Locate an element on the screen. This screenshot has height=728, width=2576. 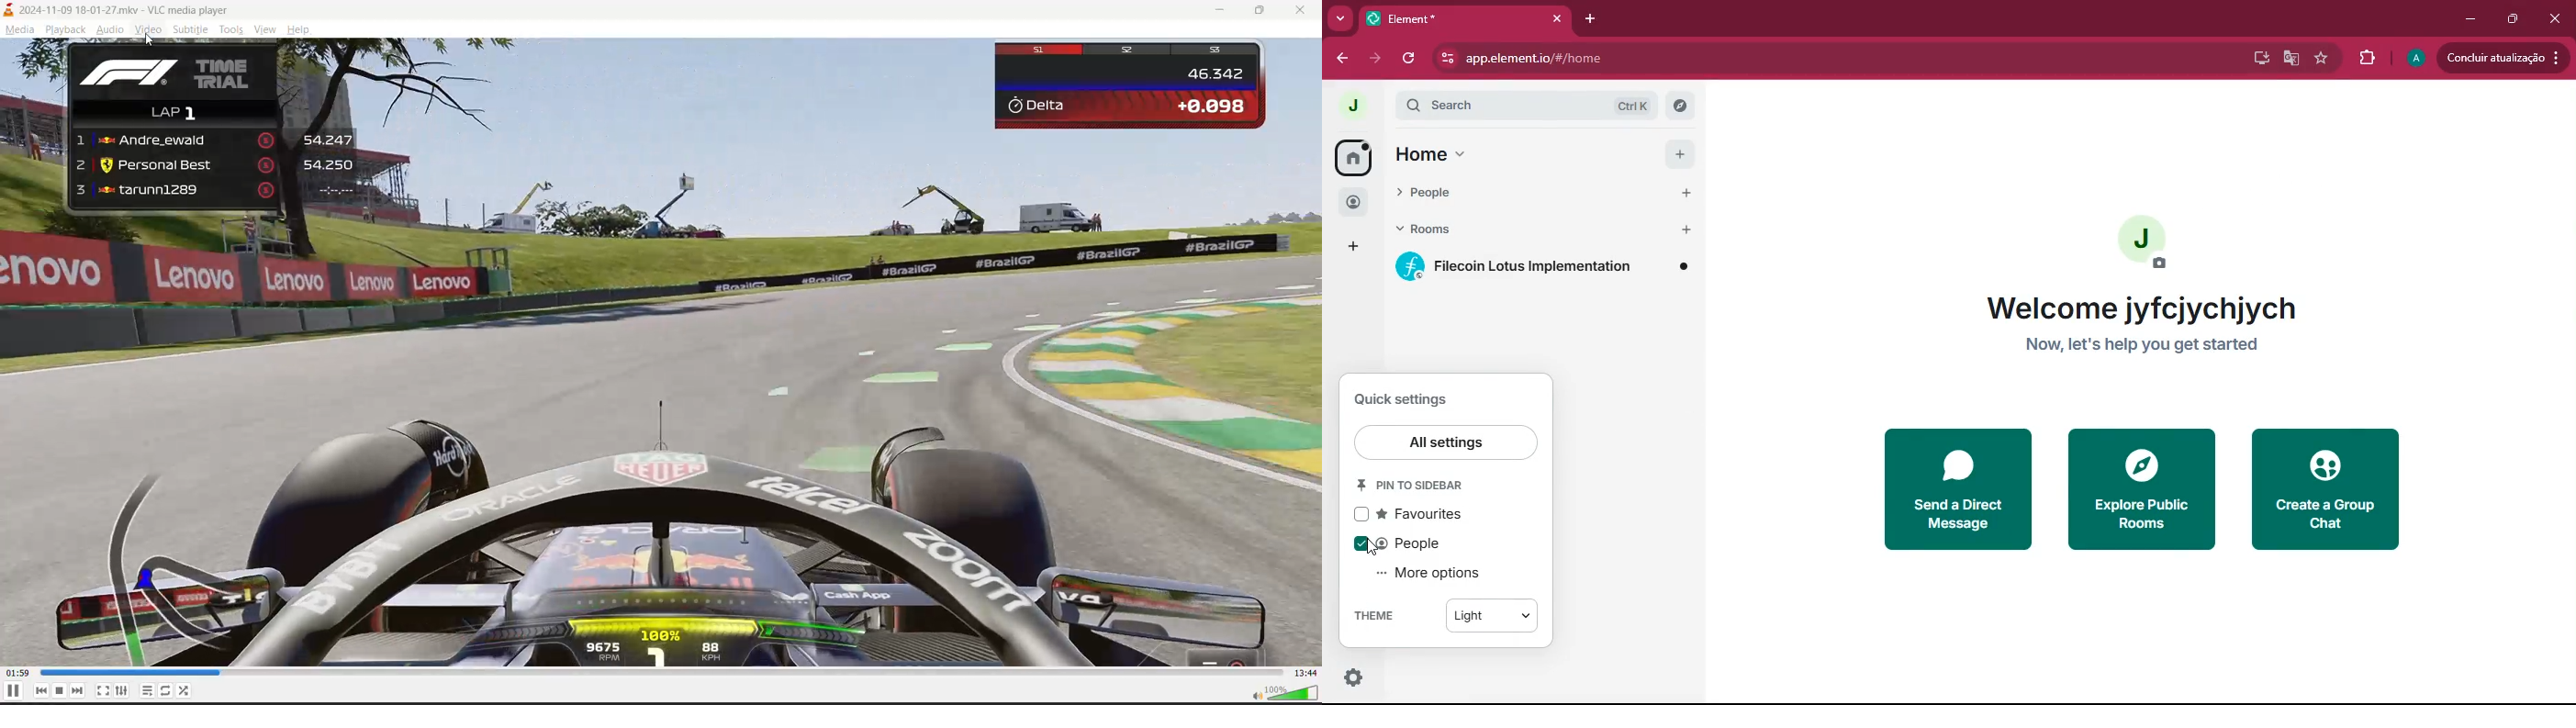
home is located at coordinates (1354, 160).